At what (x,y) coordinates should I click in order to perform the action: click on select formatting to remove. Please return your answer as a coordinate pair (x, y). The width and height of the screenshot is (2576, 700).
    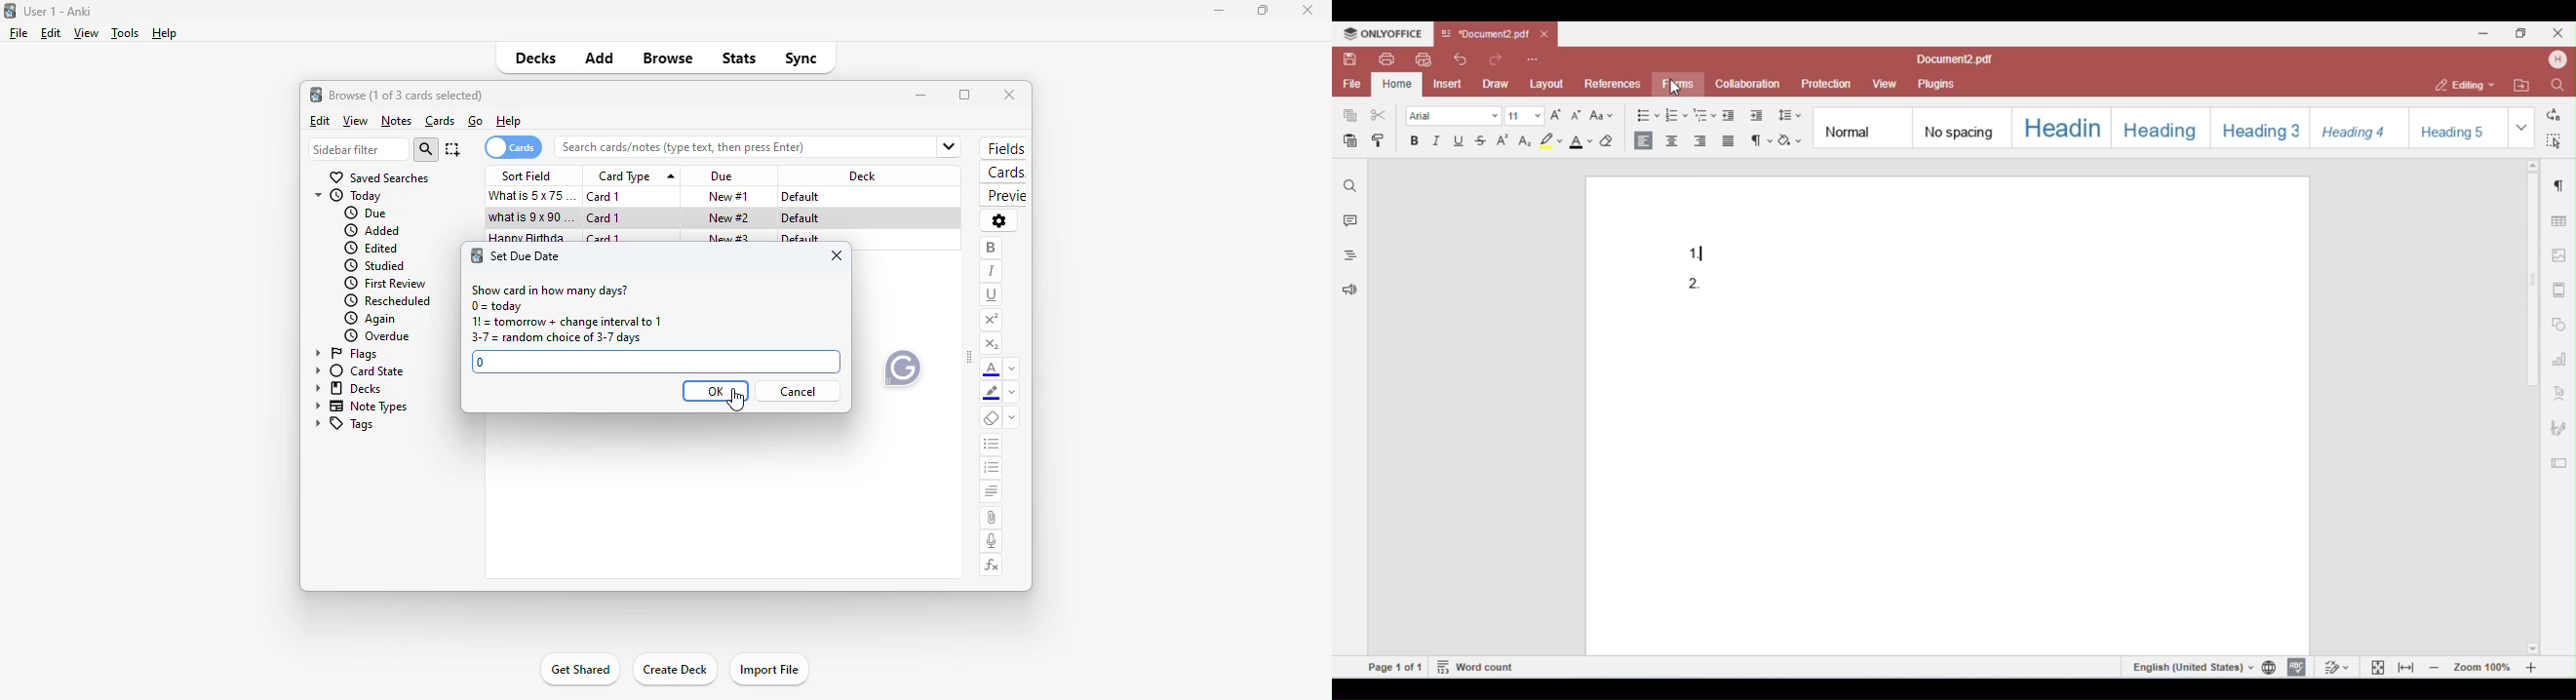
    Looking at the image, I should click on (1012, 418).